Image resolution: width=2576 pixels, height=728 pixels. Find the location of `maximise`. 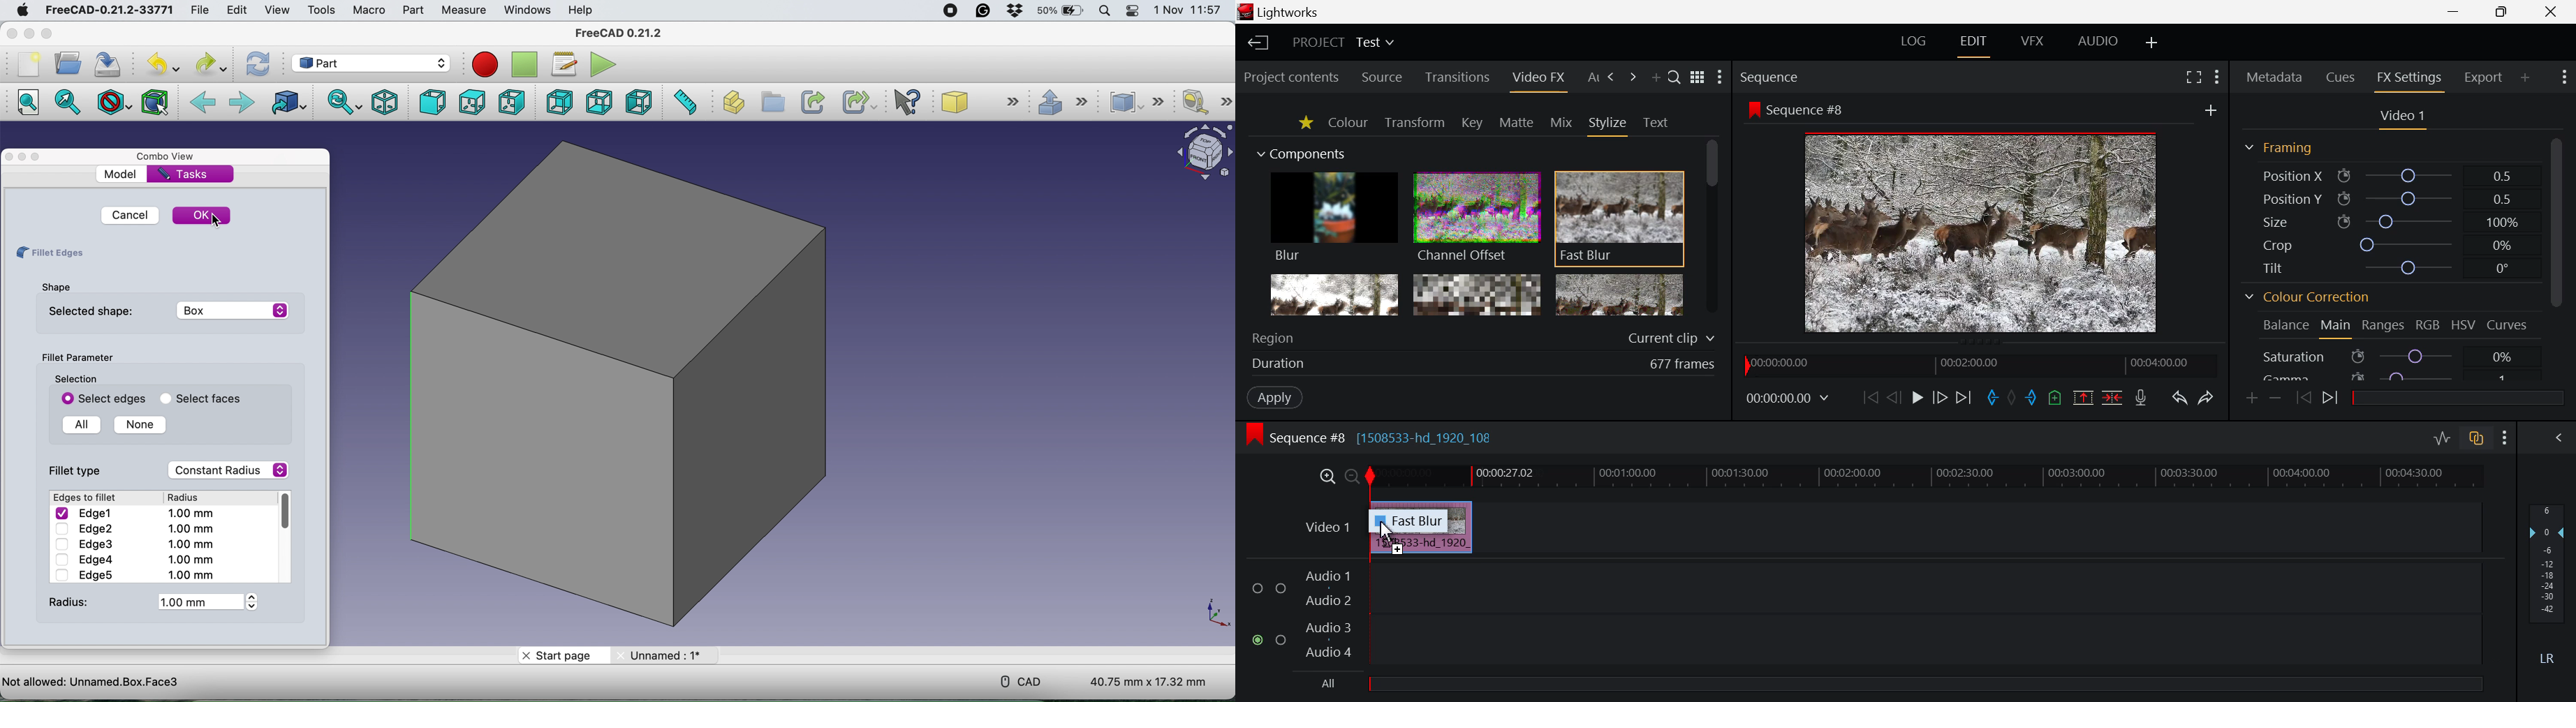

maximise is located at coordinates (39, 156).